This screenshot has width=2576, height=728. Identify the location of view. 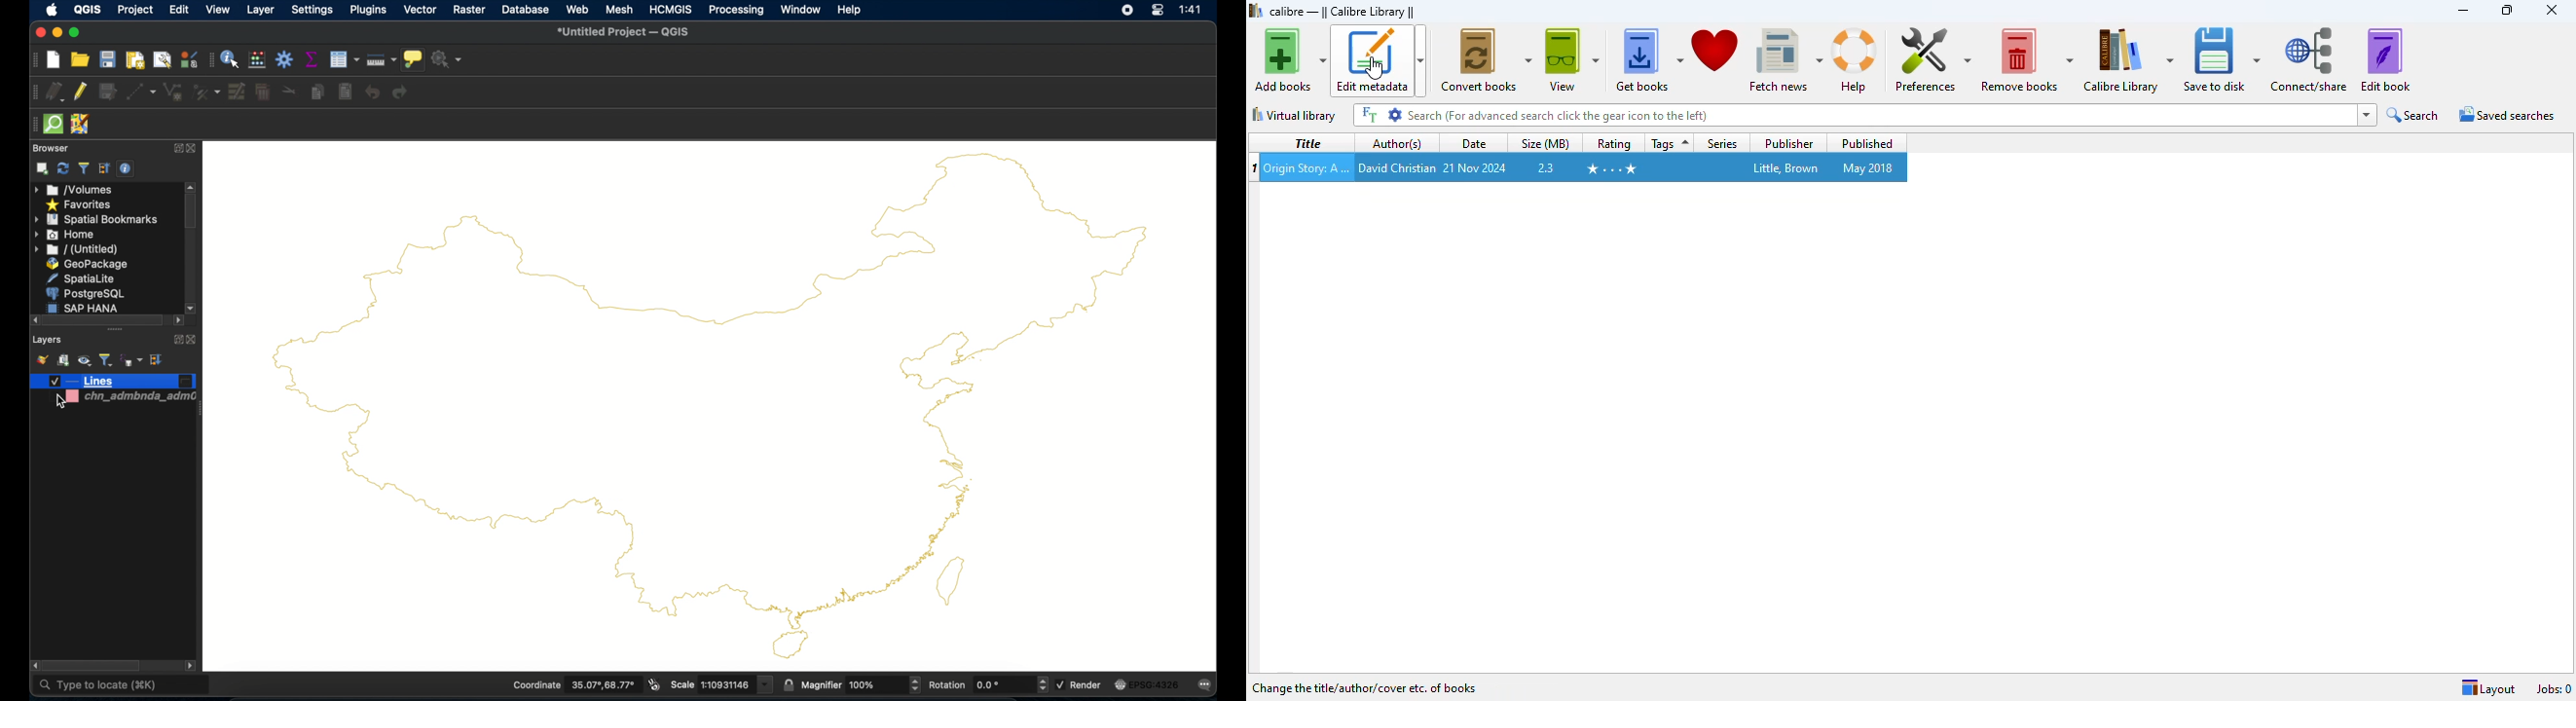
(1572, 60).